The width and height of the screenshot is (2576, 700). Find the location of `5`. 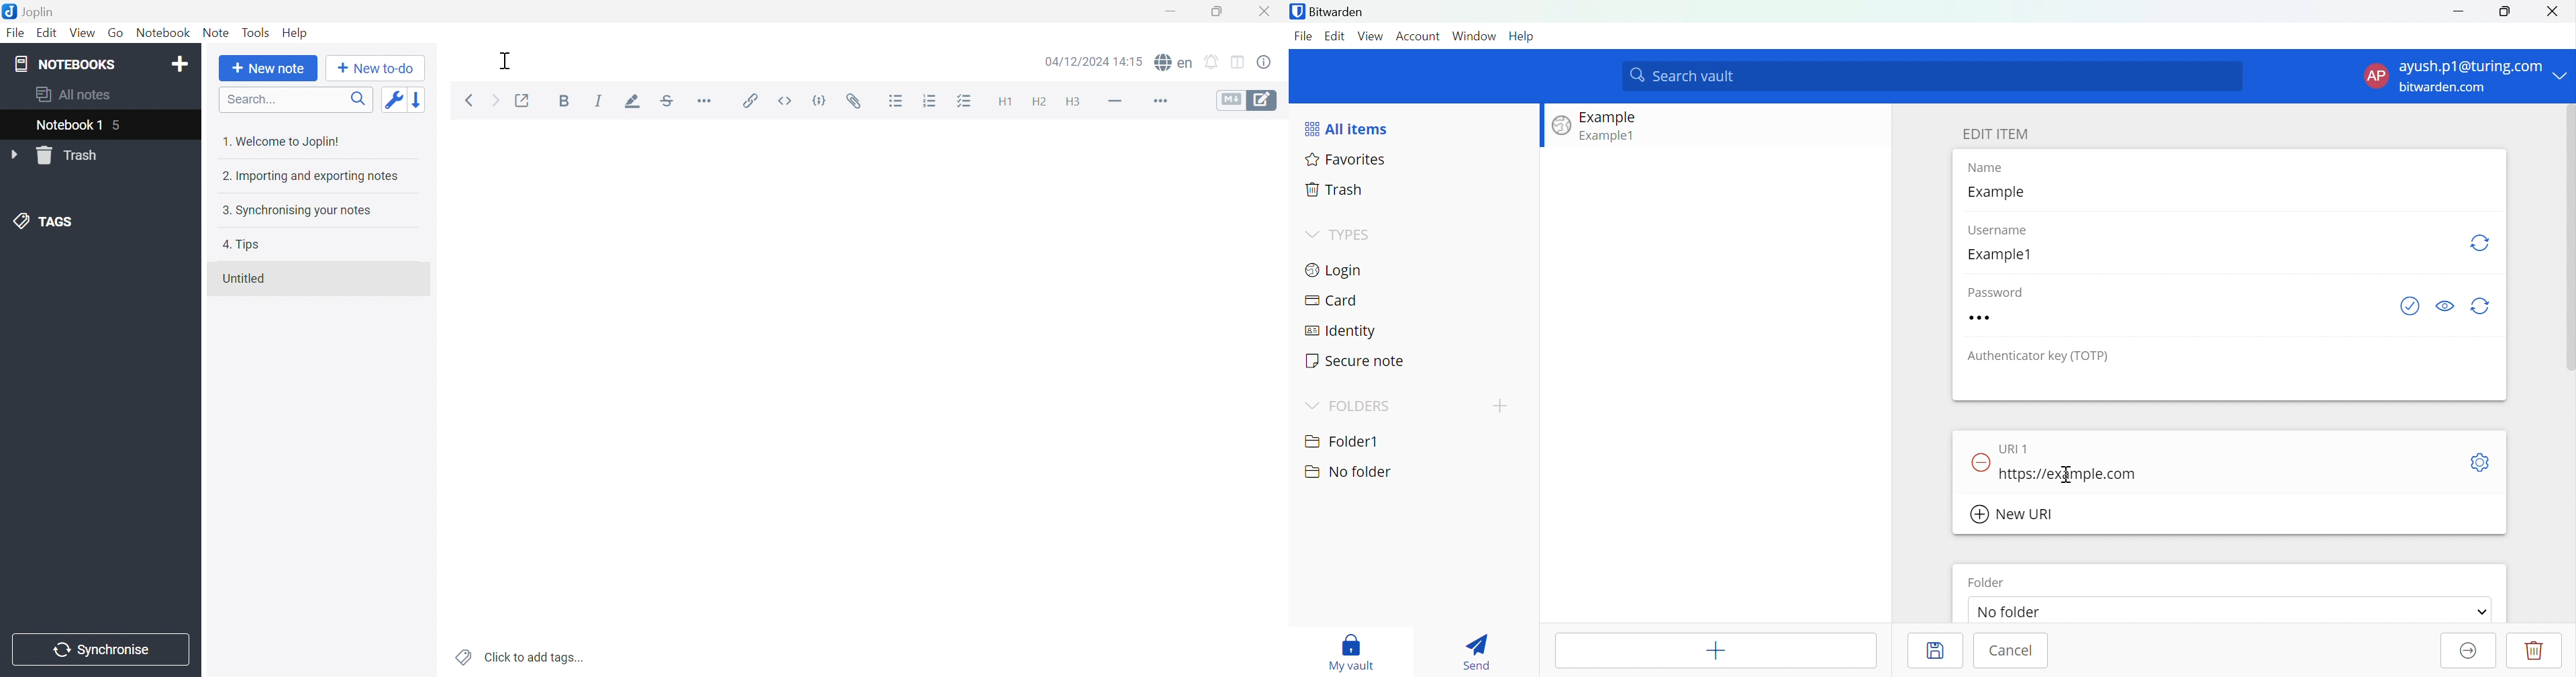

5 is located at coordinates (119, 127).